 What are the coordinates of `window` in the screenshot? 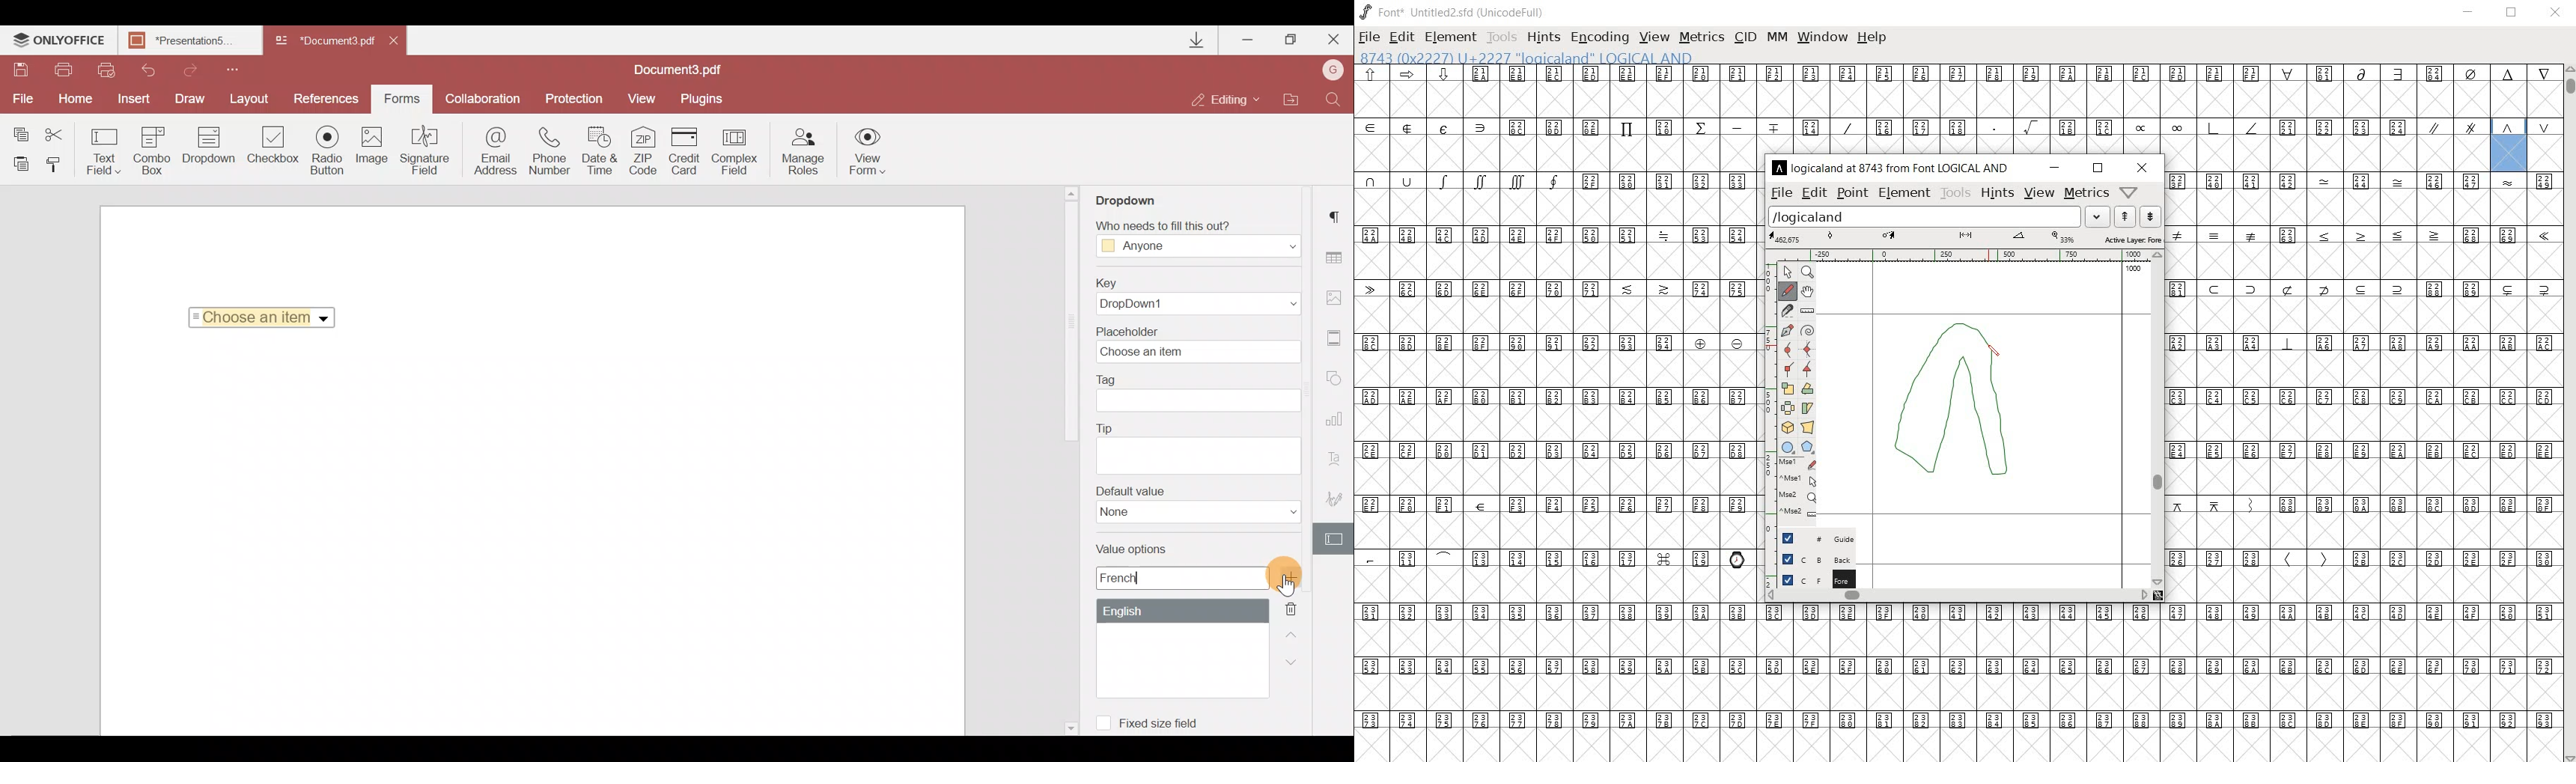 It's located at (1821, 37).